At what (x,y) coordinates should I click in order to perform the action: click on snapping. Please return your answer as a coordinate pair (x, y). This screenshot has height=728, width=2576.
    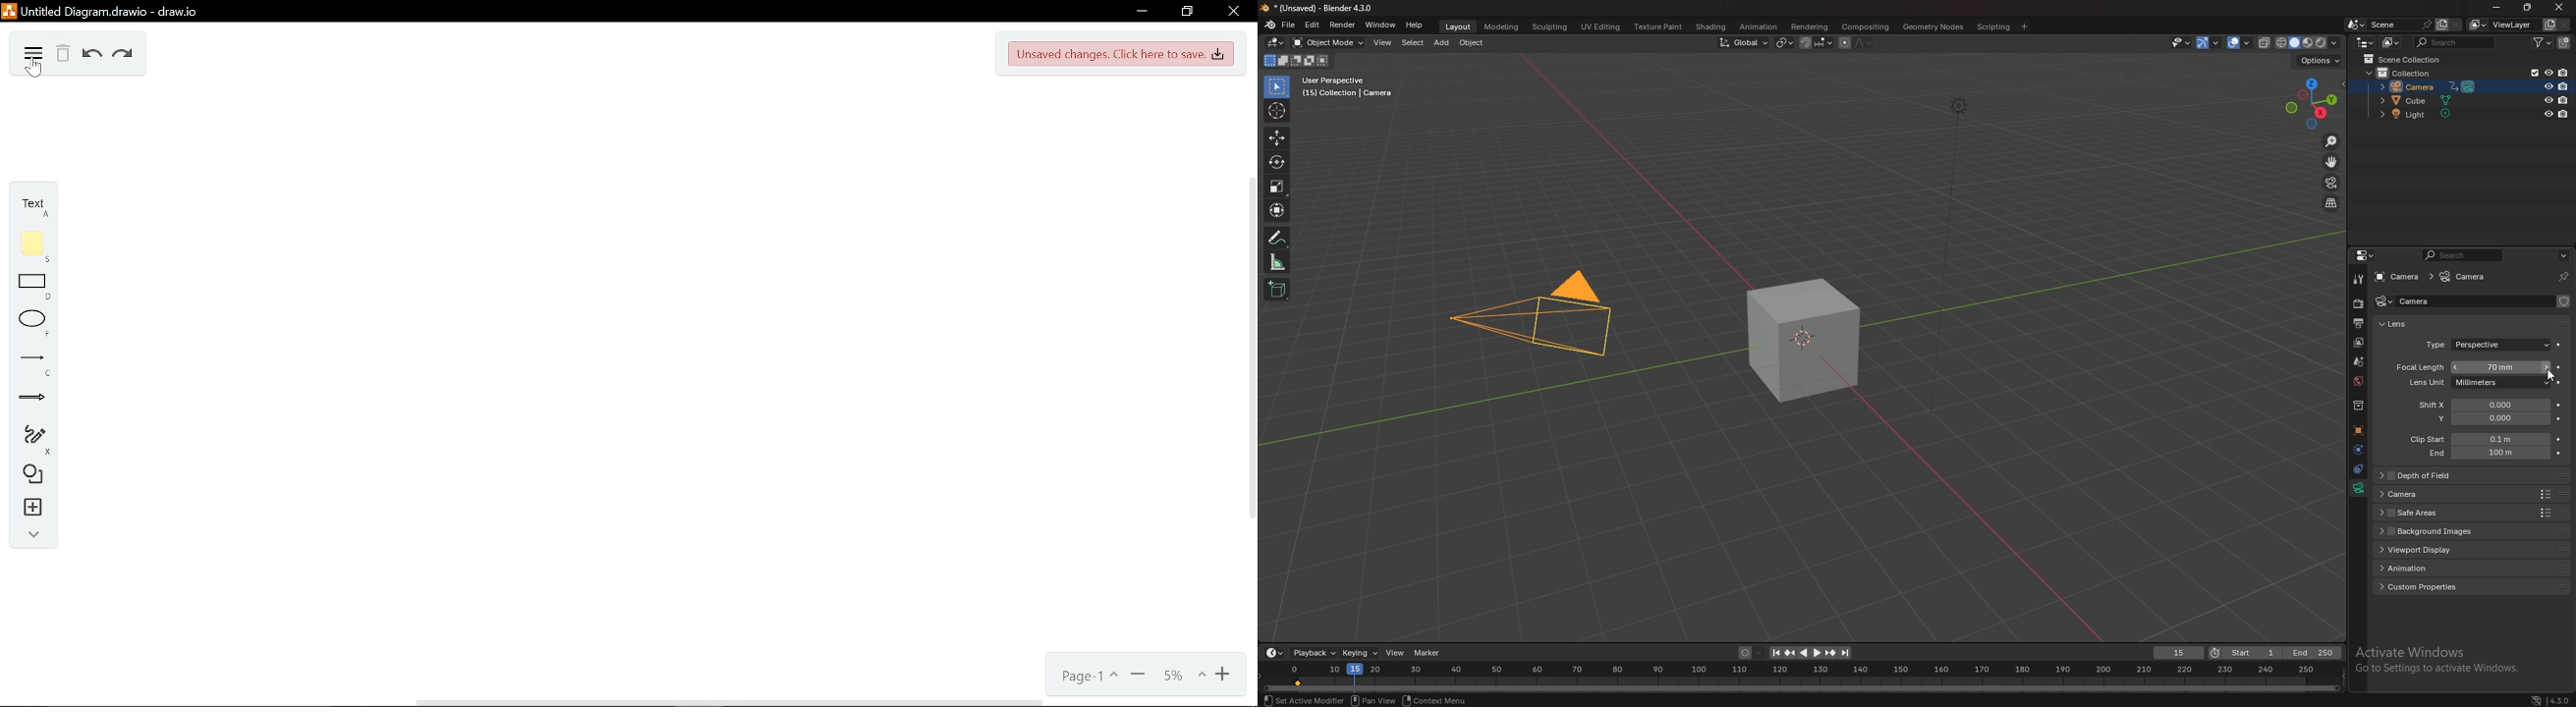
    Looking at the image, I should click on (1815, 42).